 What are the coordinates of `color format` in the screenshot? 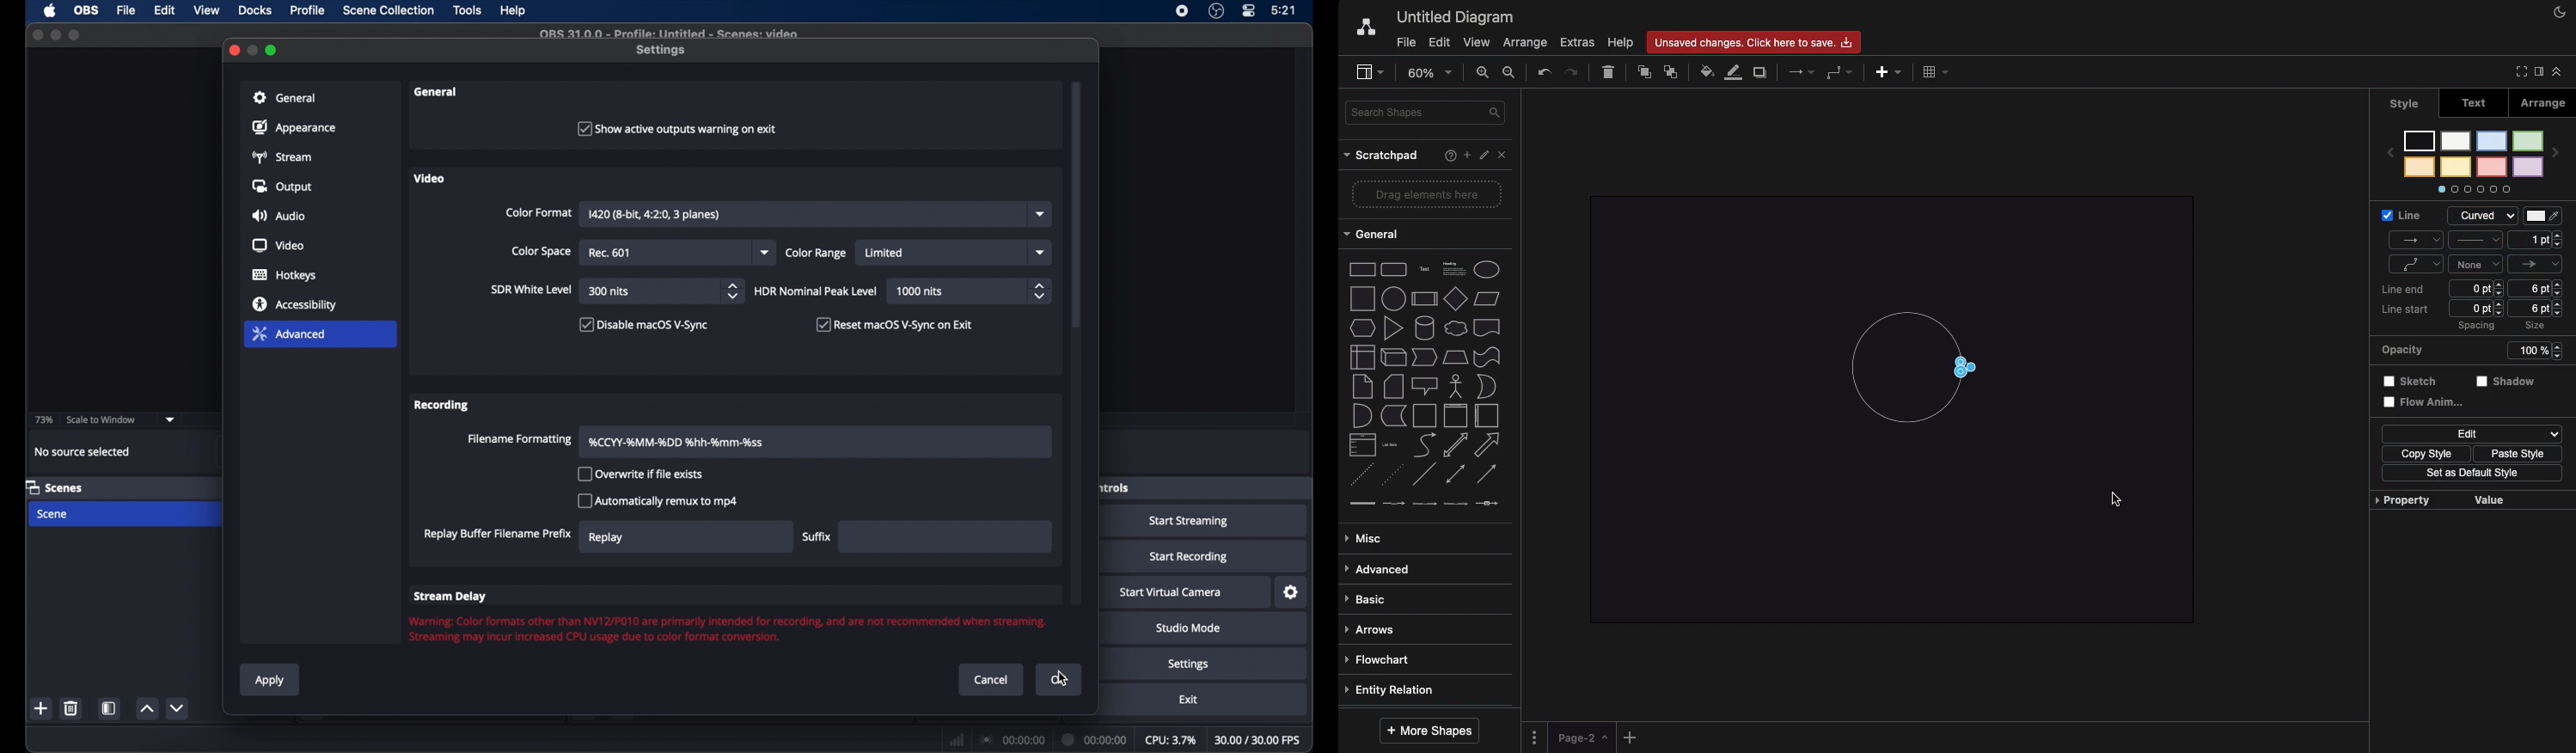 It's located at (653, 214).